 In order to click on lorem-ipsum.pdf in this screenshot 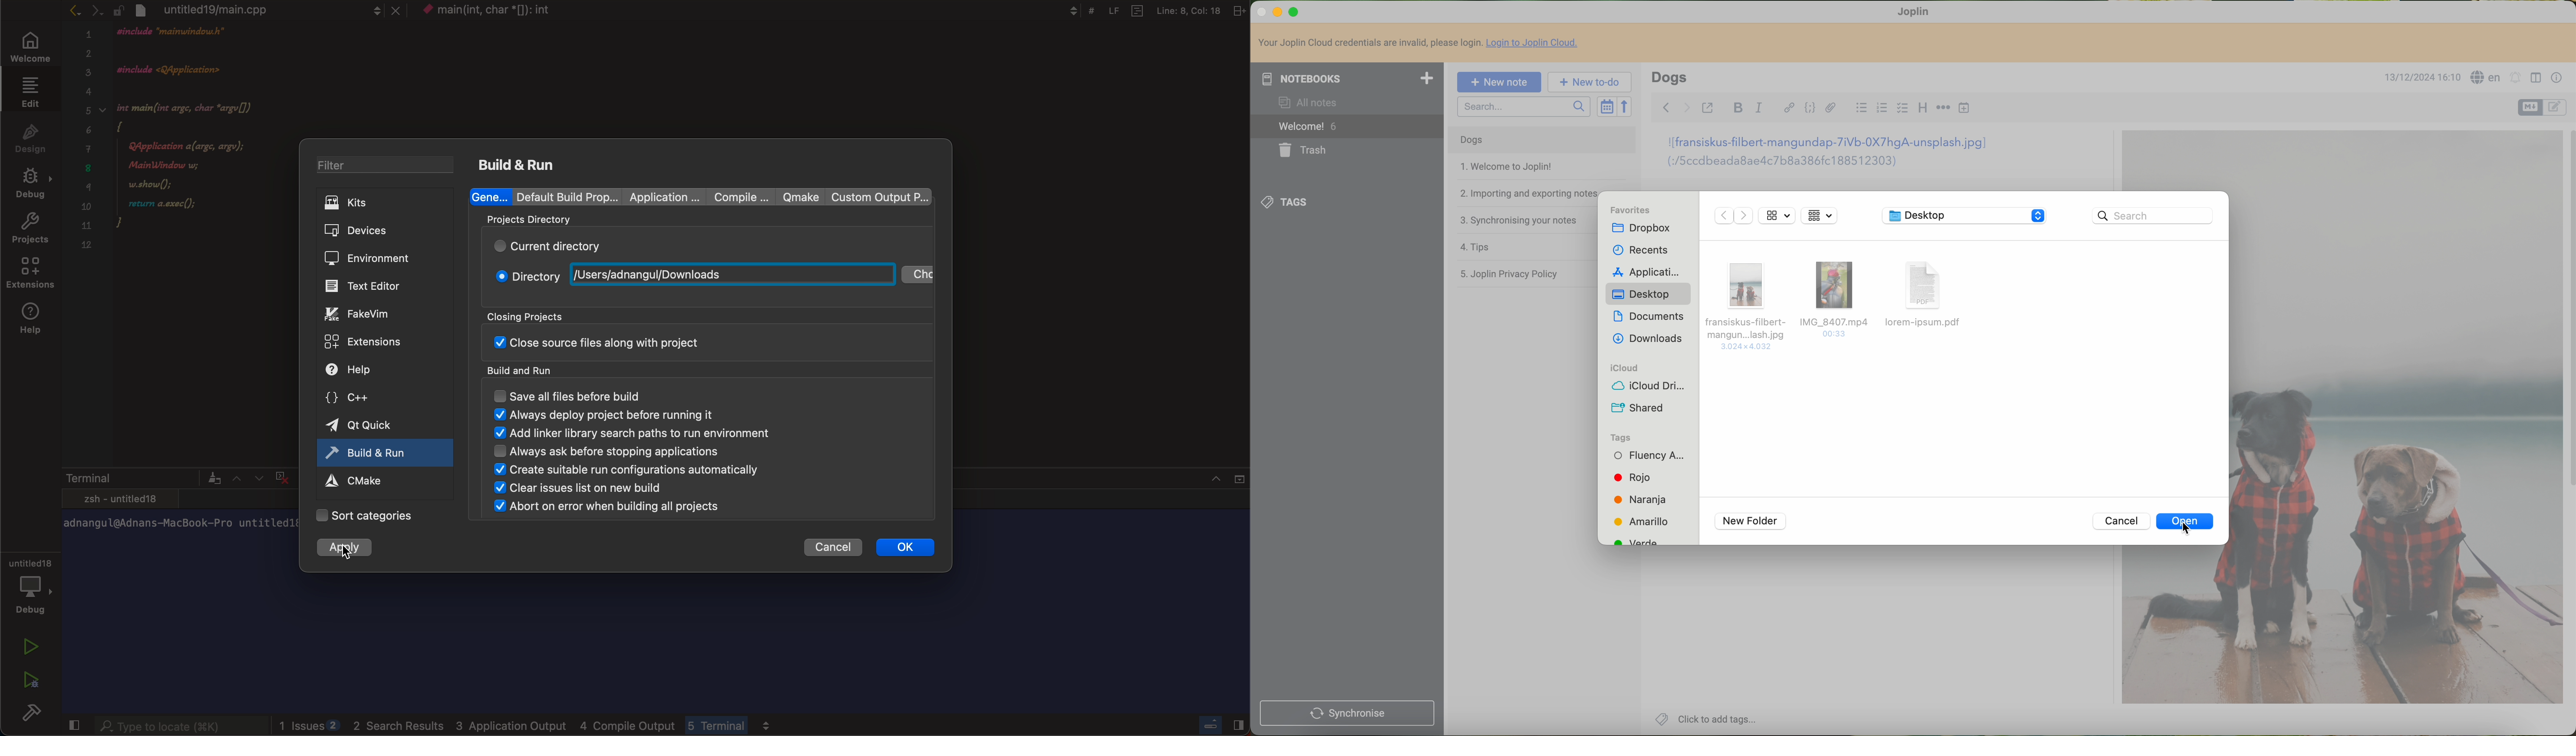, I will do `click(1929, 296)`.